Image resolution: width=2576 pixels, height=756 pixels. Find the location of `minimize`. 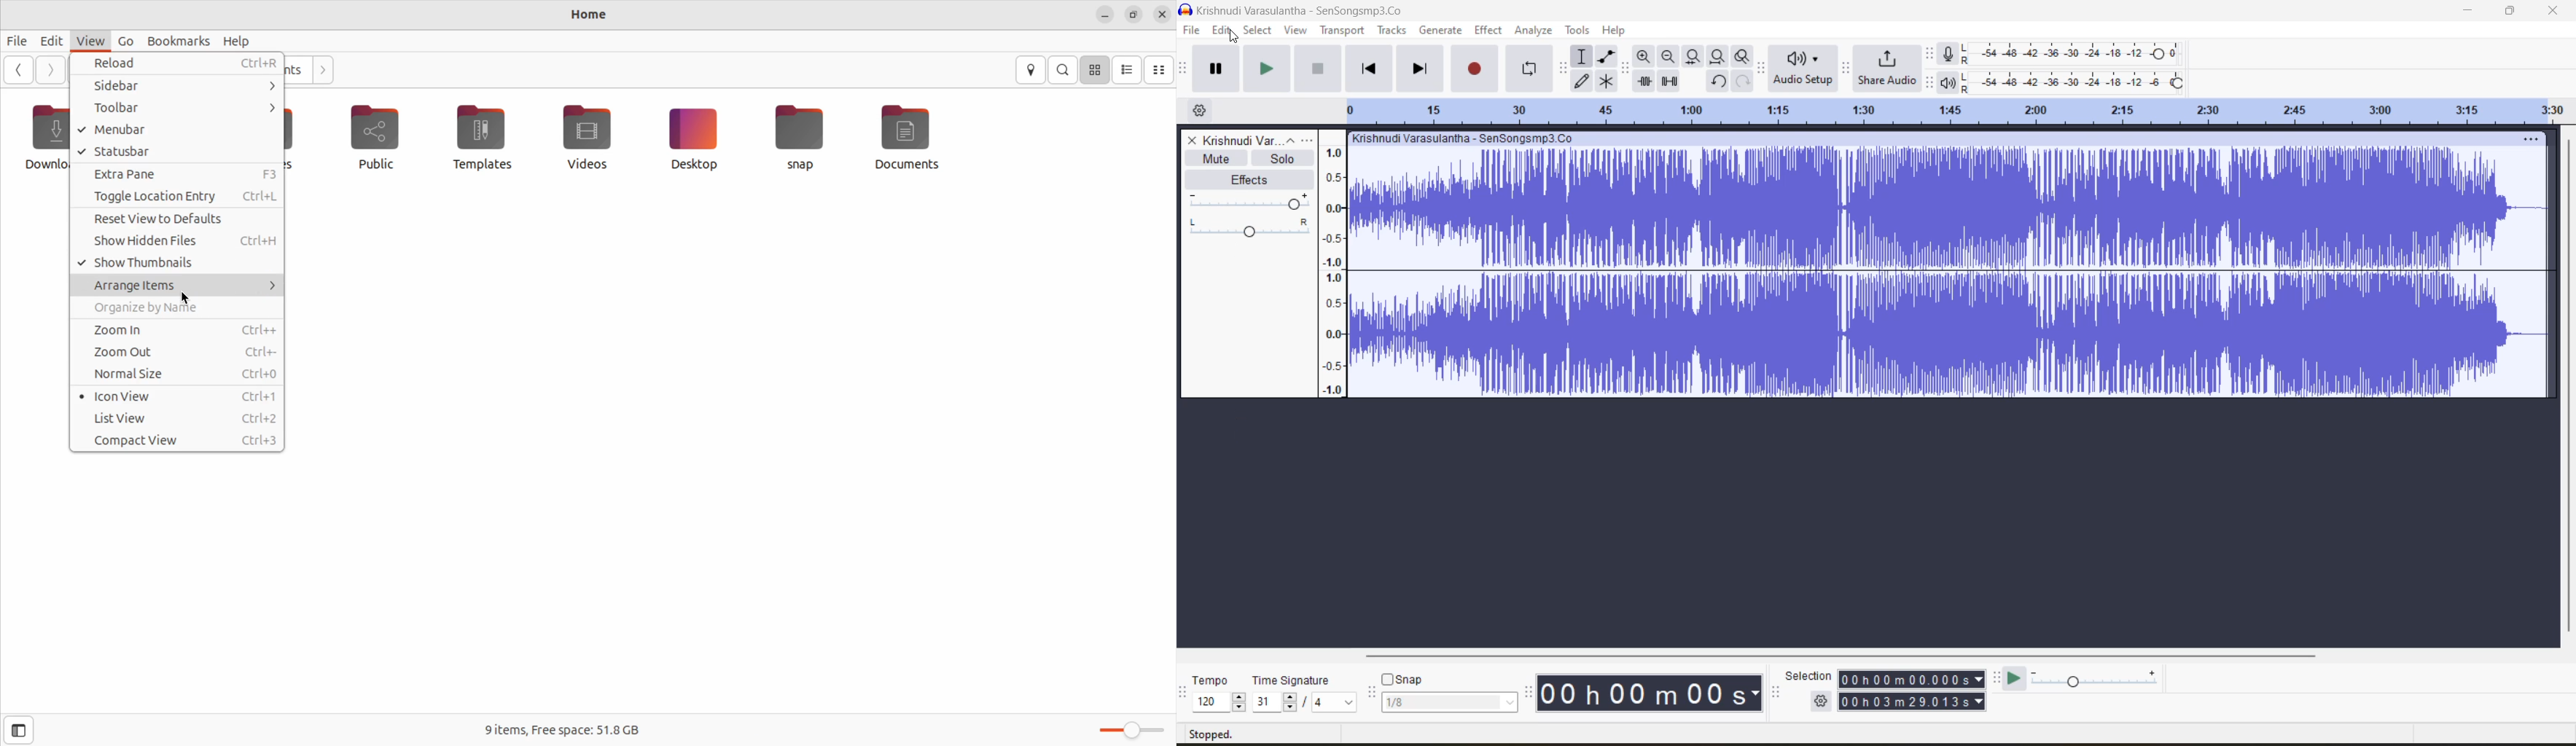

minimize is located at coordinates (2472, 12).